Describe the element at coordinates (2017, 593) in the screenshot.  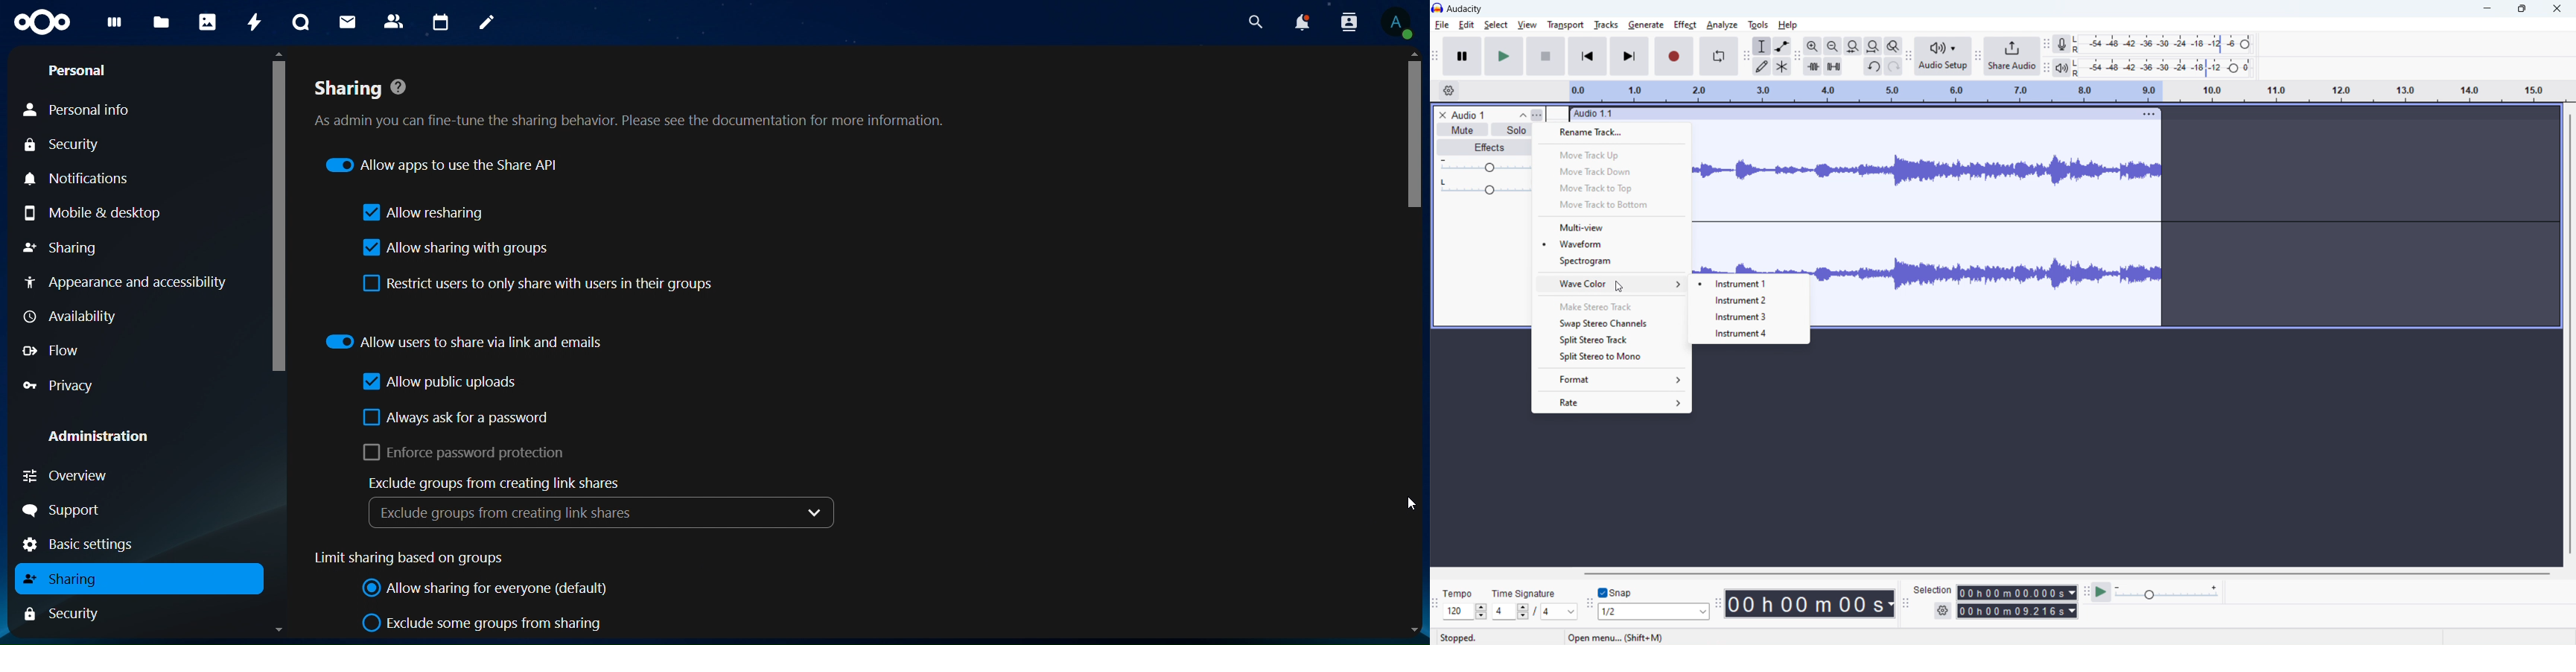
I see `start time` at that location.